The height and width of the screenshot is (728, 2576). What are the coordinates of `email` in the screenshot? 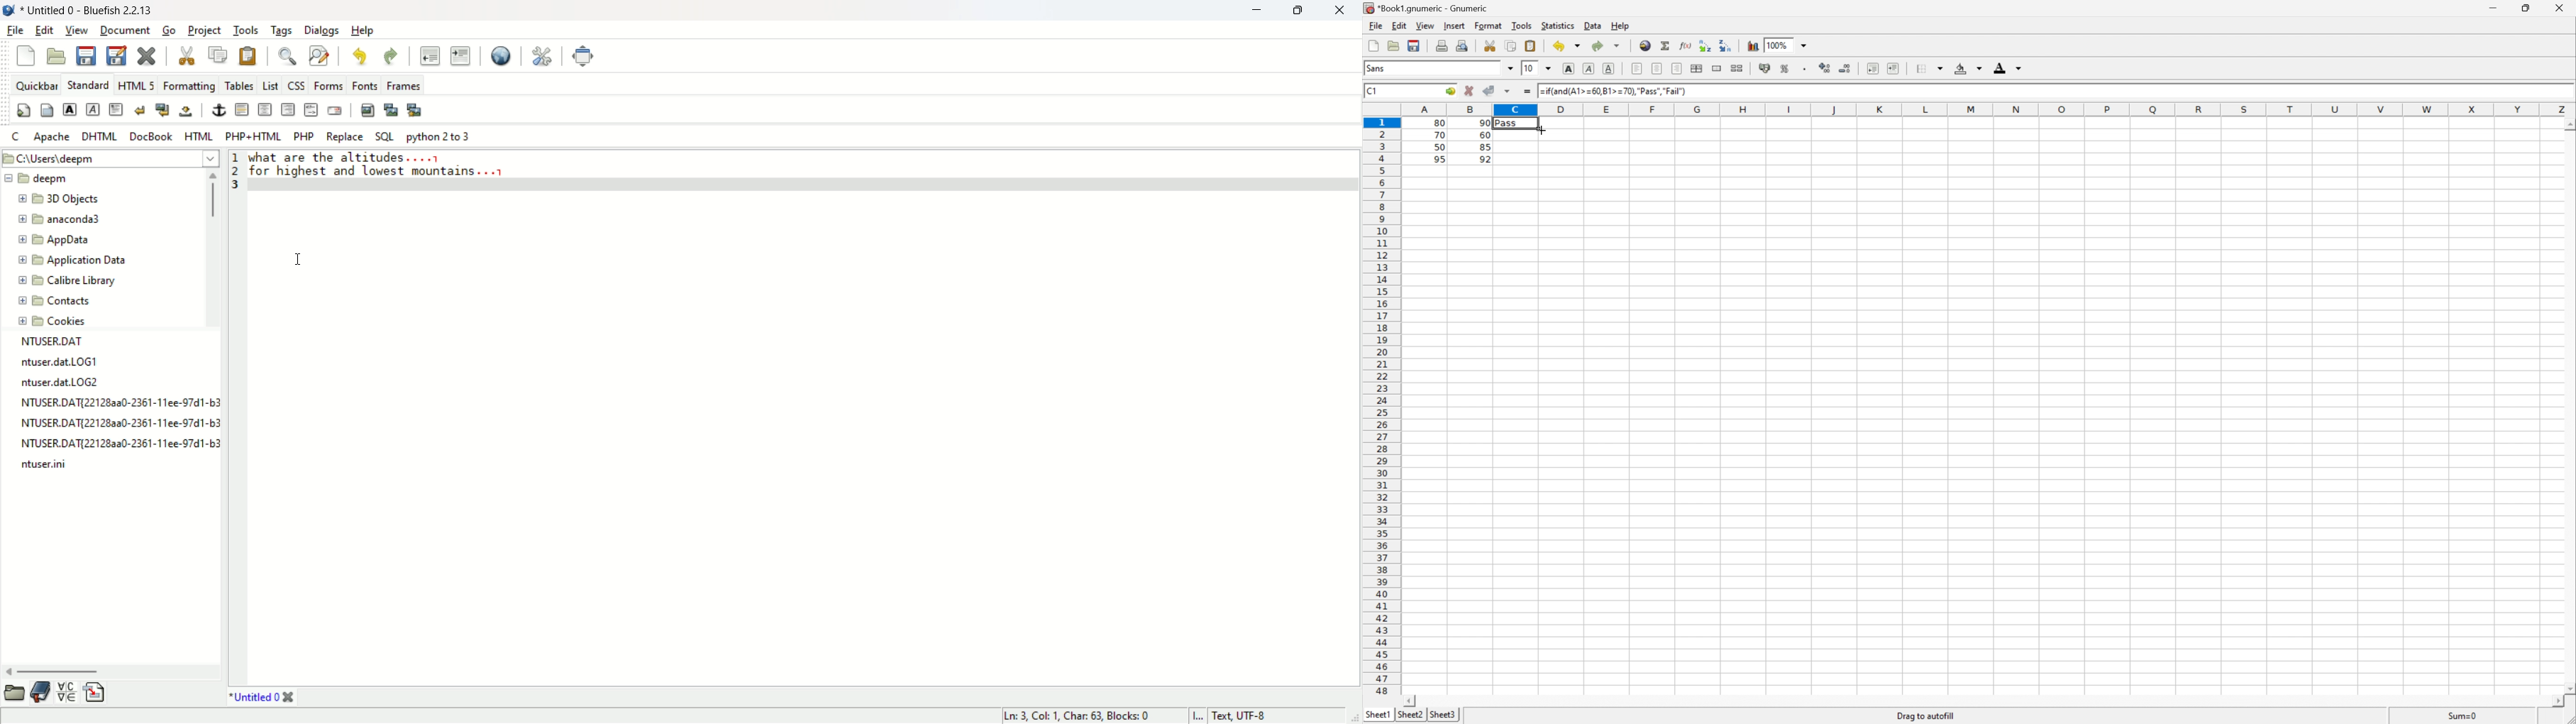 It's located at (336, 110).